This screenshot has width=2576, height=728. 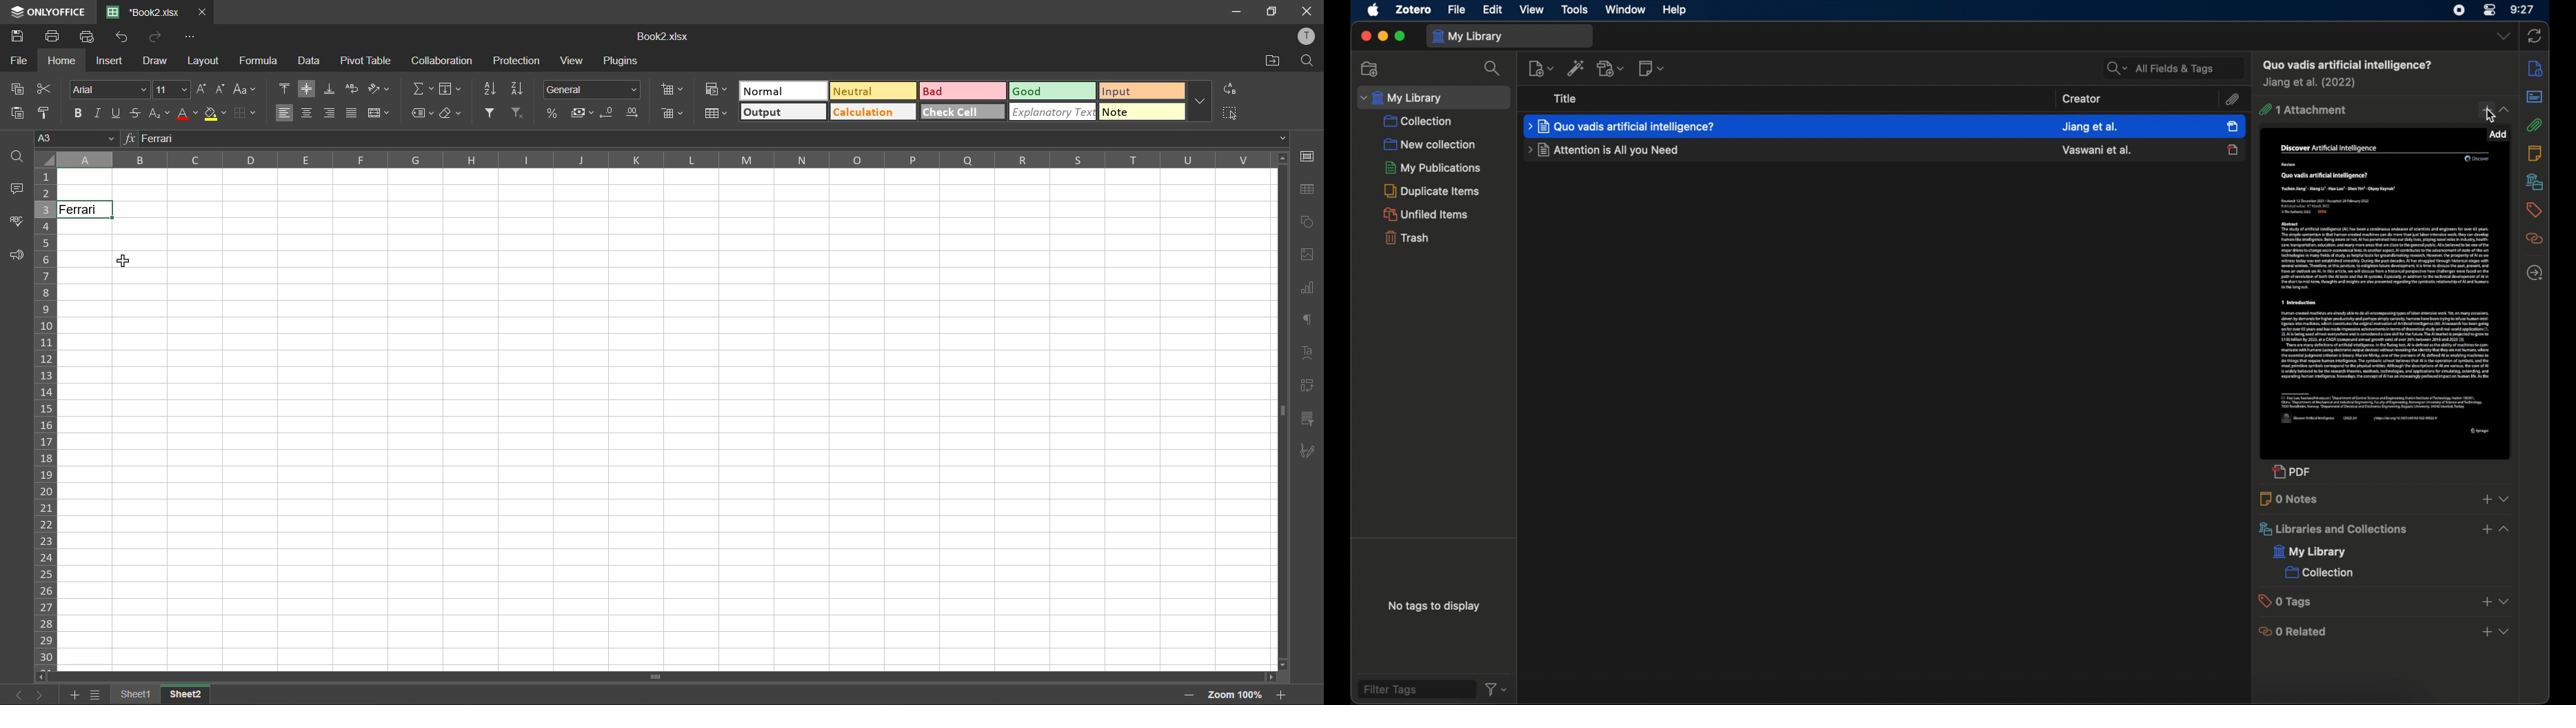 What do you see at coordinates (44, 677) in the screenshot?
I see `scroll left` at bounding box center [44, 677].